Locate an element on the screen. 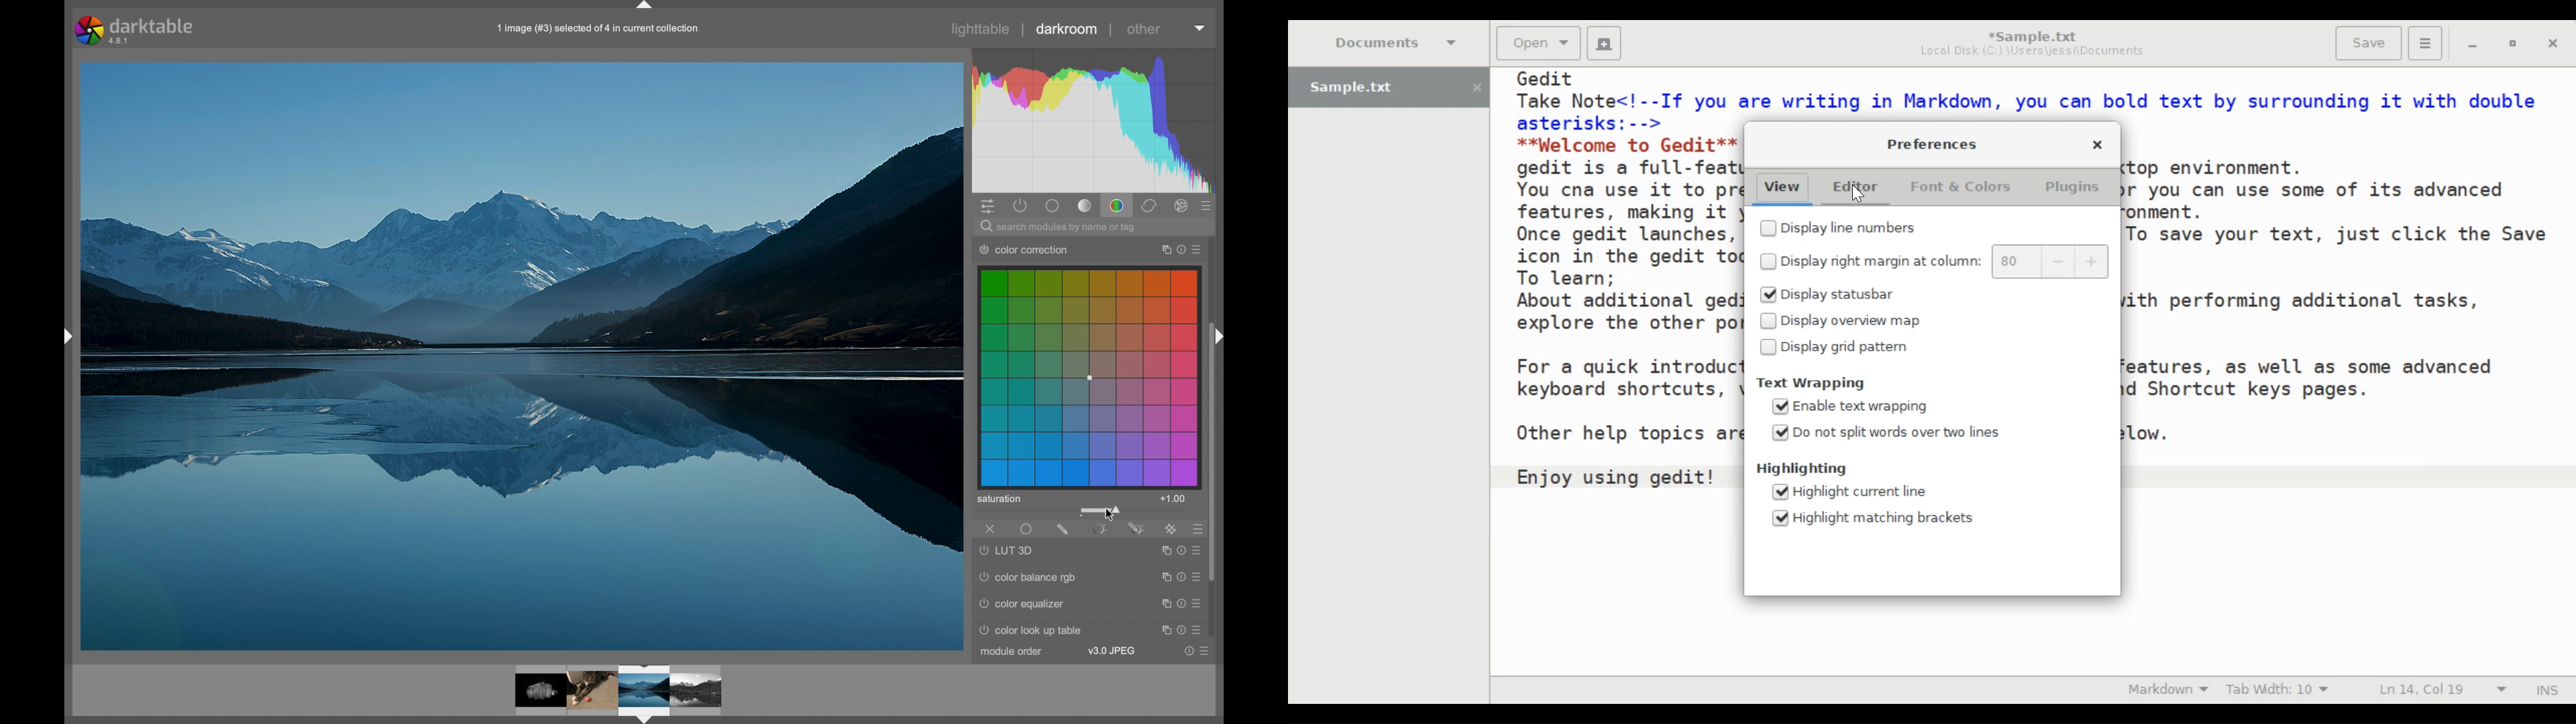 This screenshot has height=728, width=2576. color equalizer is located at coordinates (1026, 606).